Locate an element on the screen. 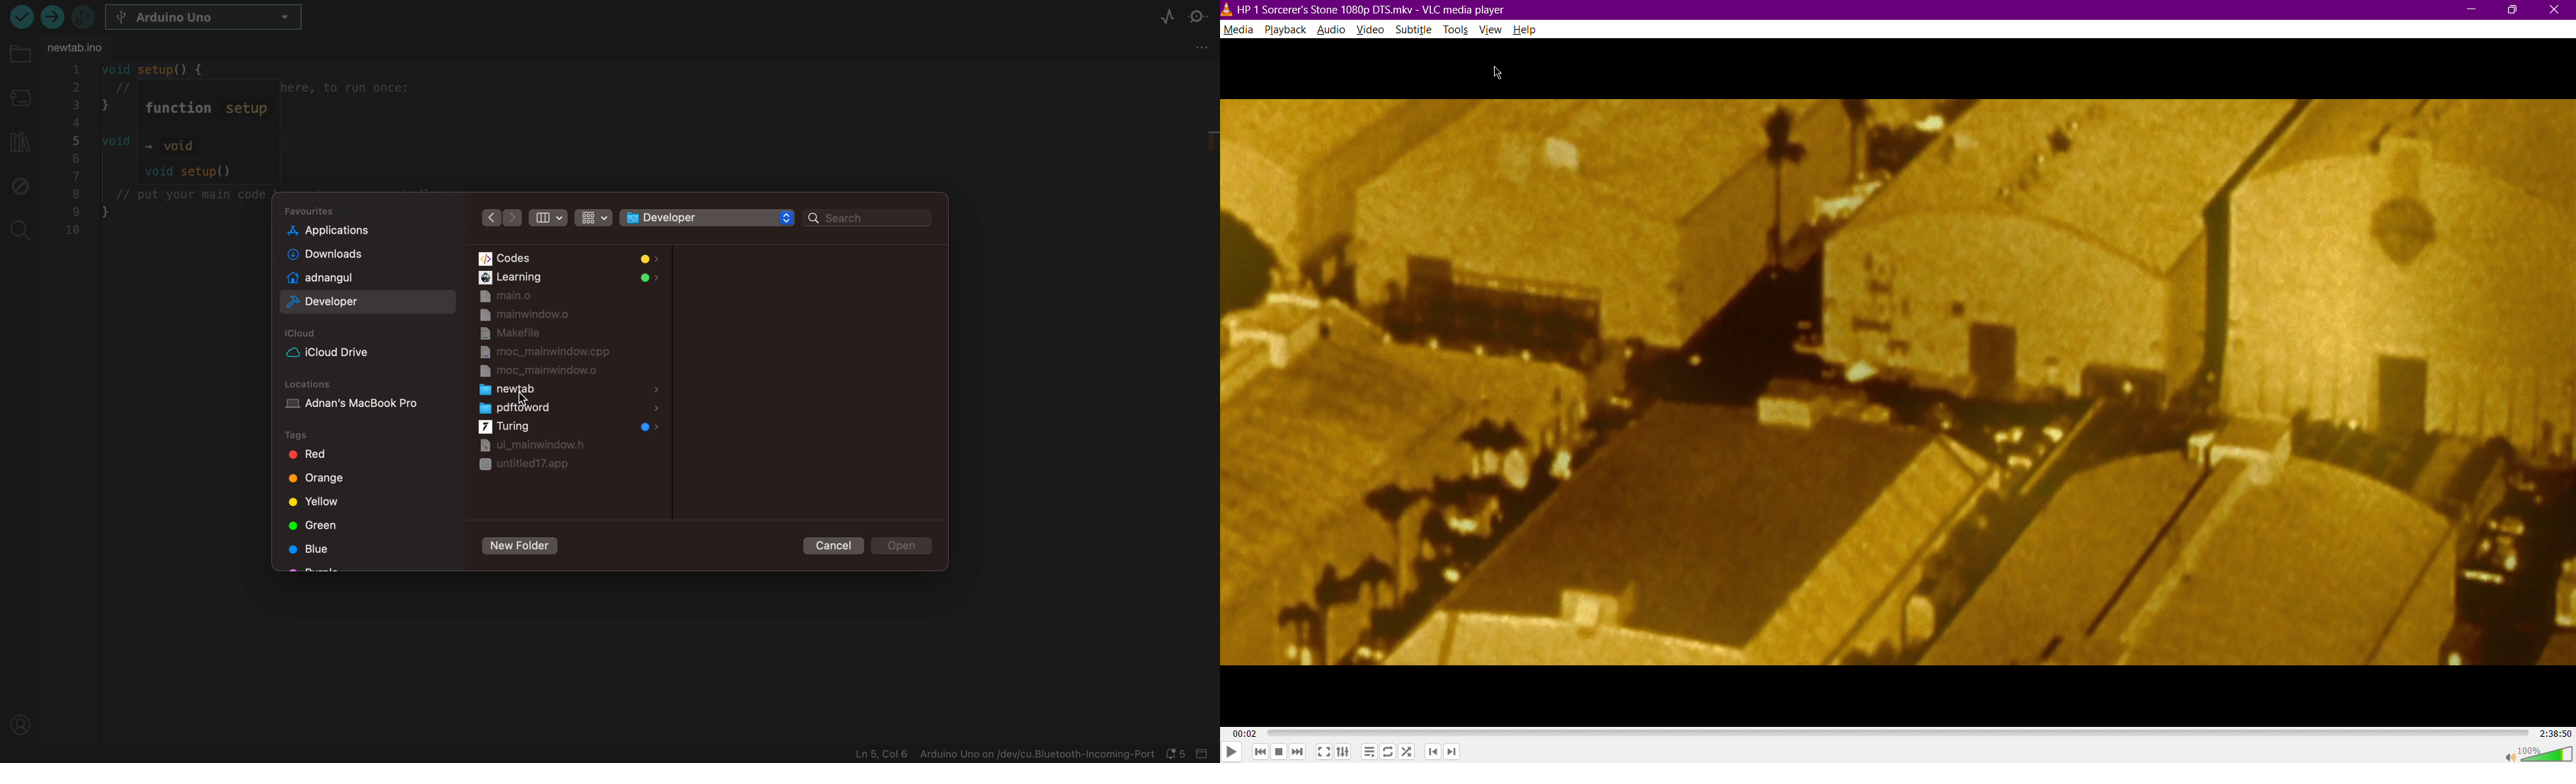  Video Display is located at coordinates (1899, 383).